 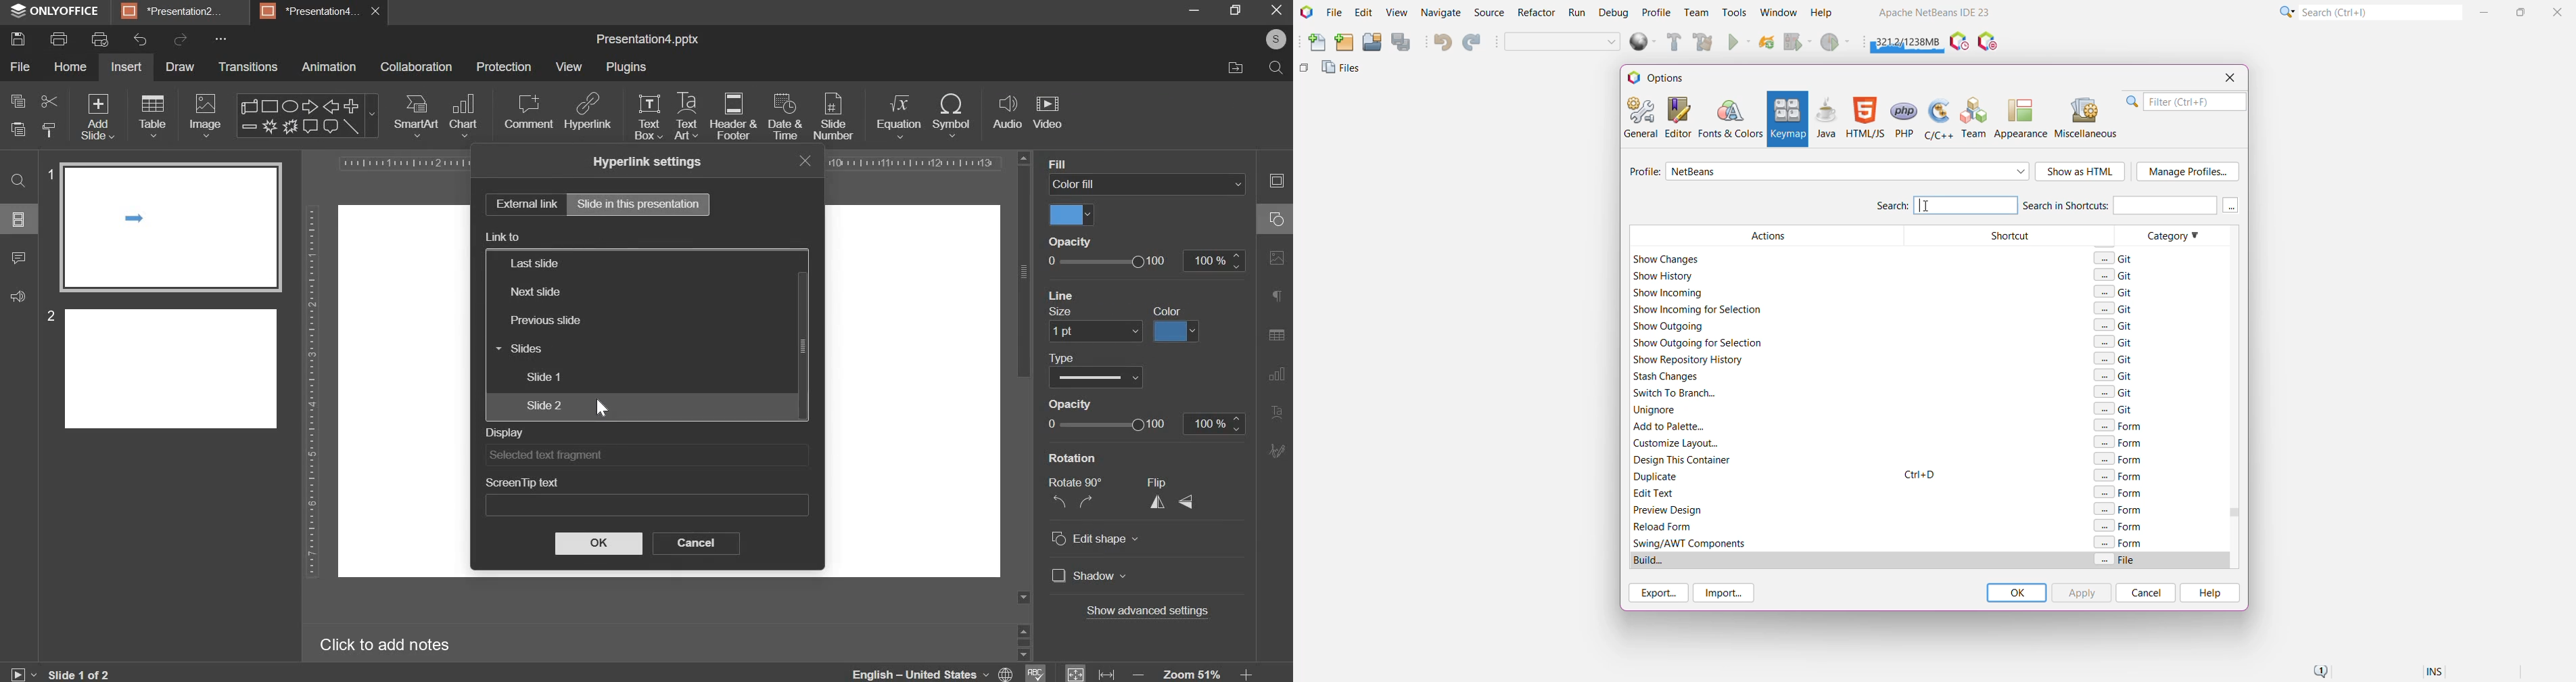 What do you see at coordinates (524, 204) in the screenshot?
I see `external link` at bounding box center [524, 204].